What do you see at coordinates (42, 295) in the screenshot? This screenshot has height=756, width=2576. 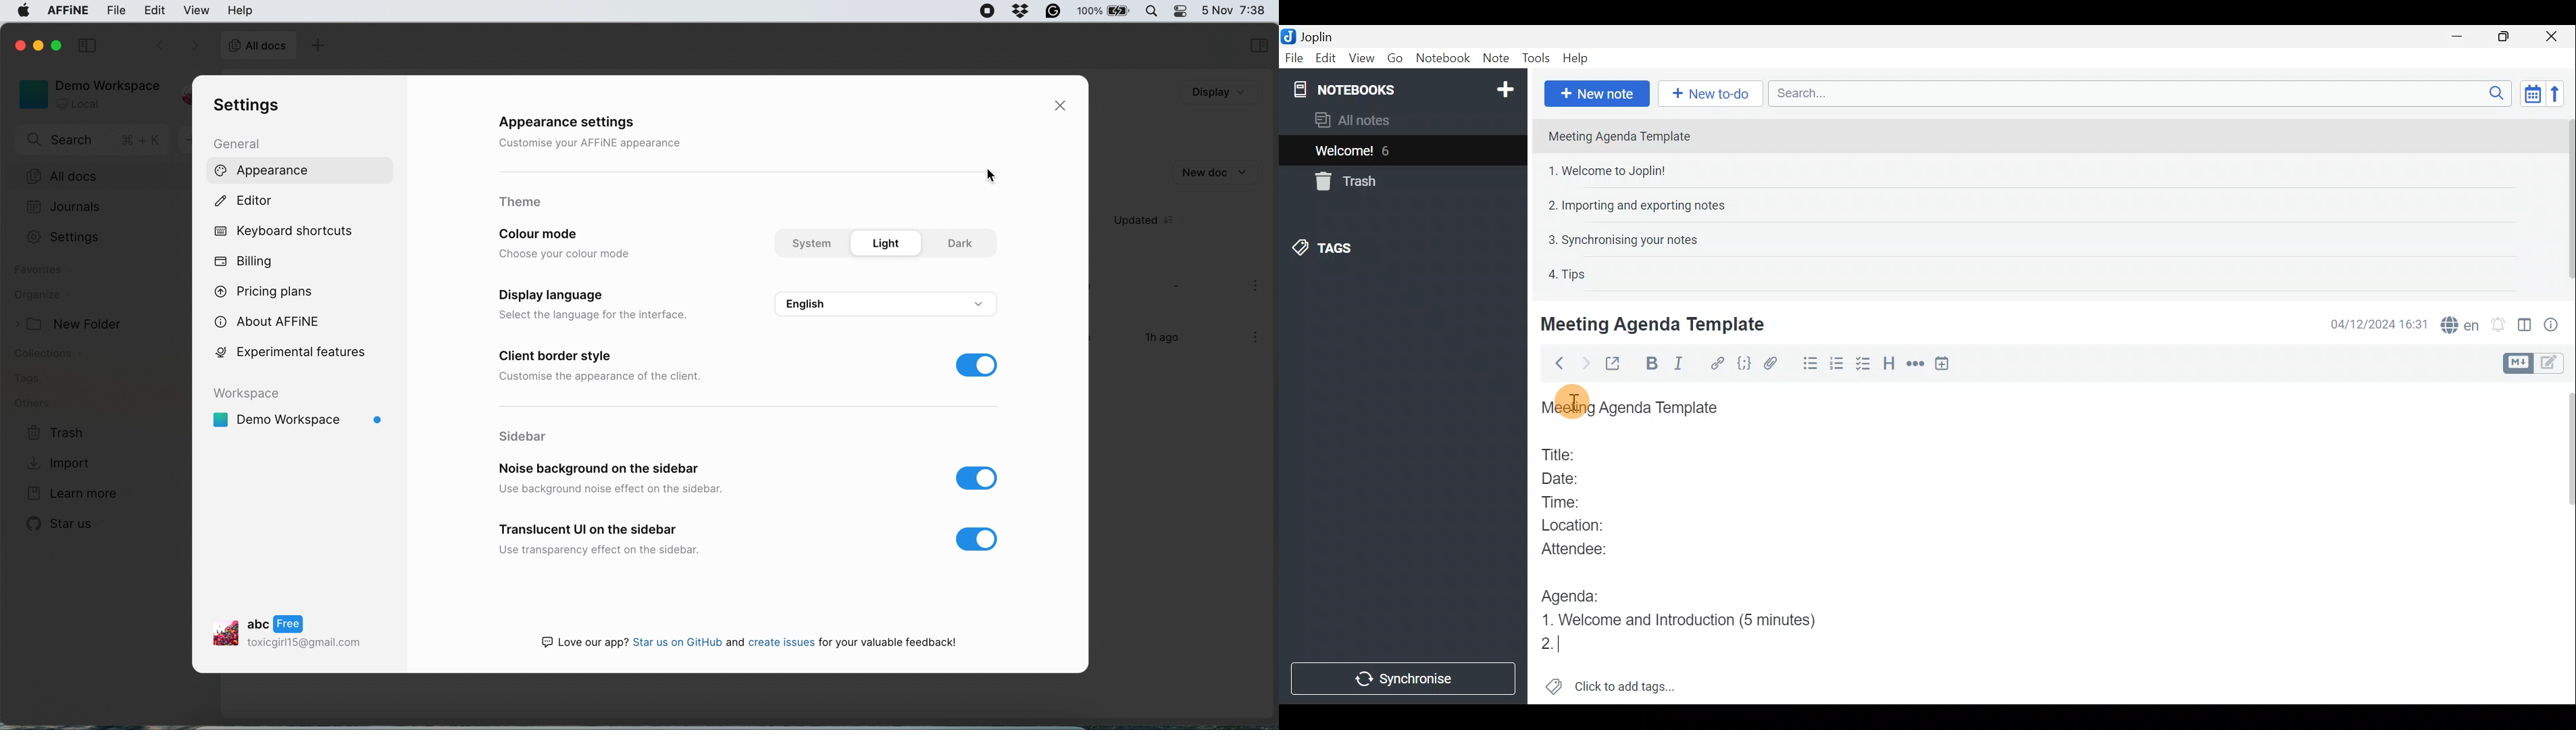 I see `organize` at bounding box center [42, 295].